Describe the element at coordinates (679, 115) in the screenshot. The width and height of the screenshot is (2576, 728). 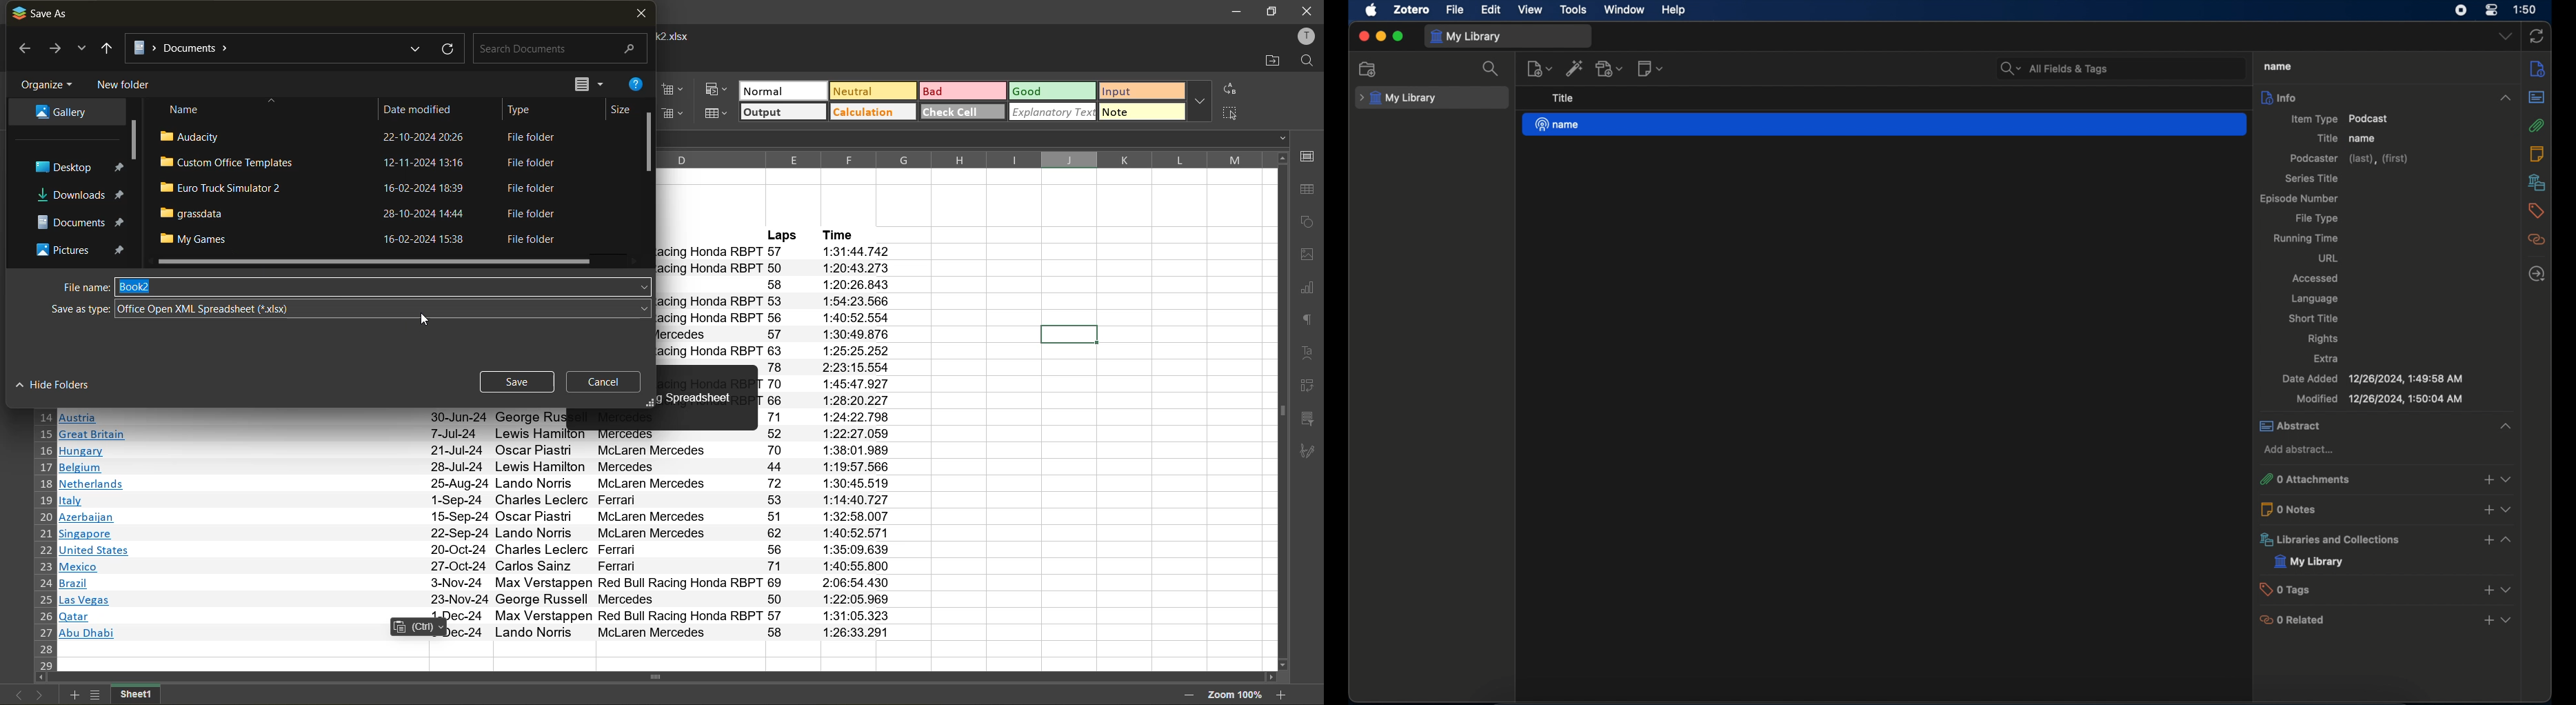
I see `delete cells` at that location.